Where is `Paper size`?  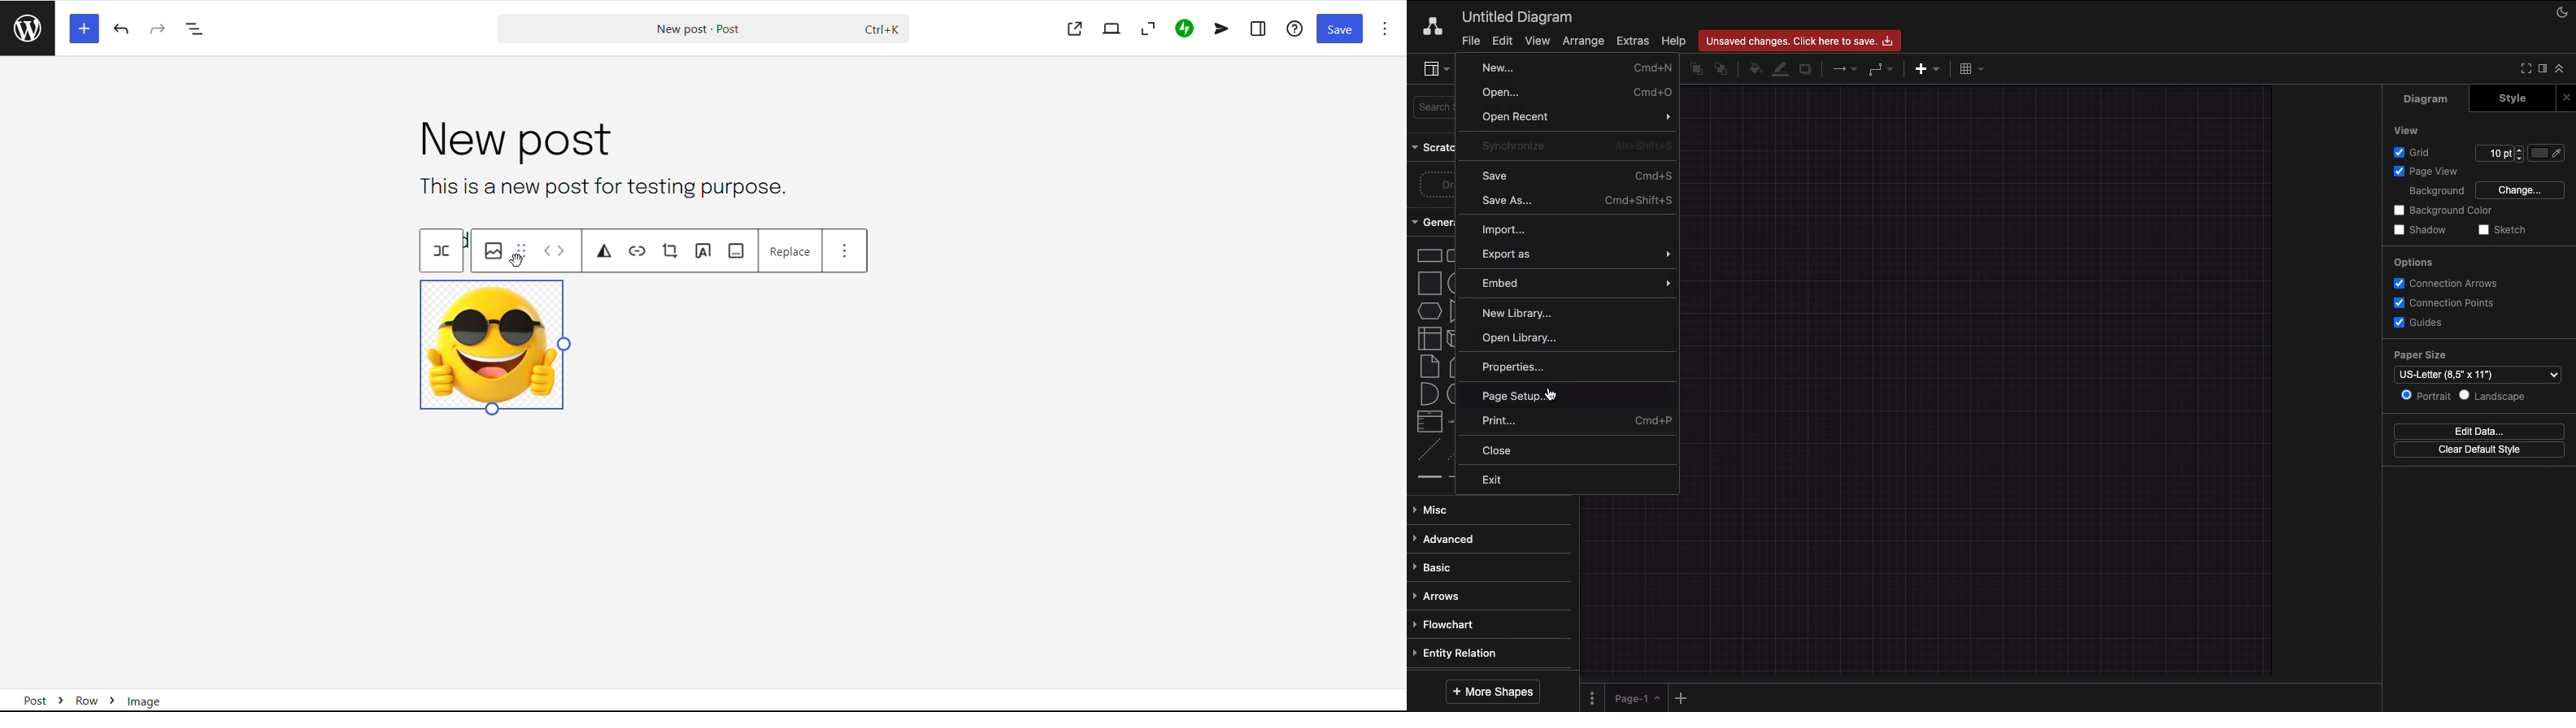
Paper size is located at coordinates (2476, 355).